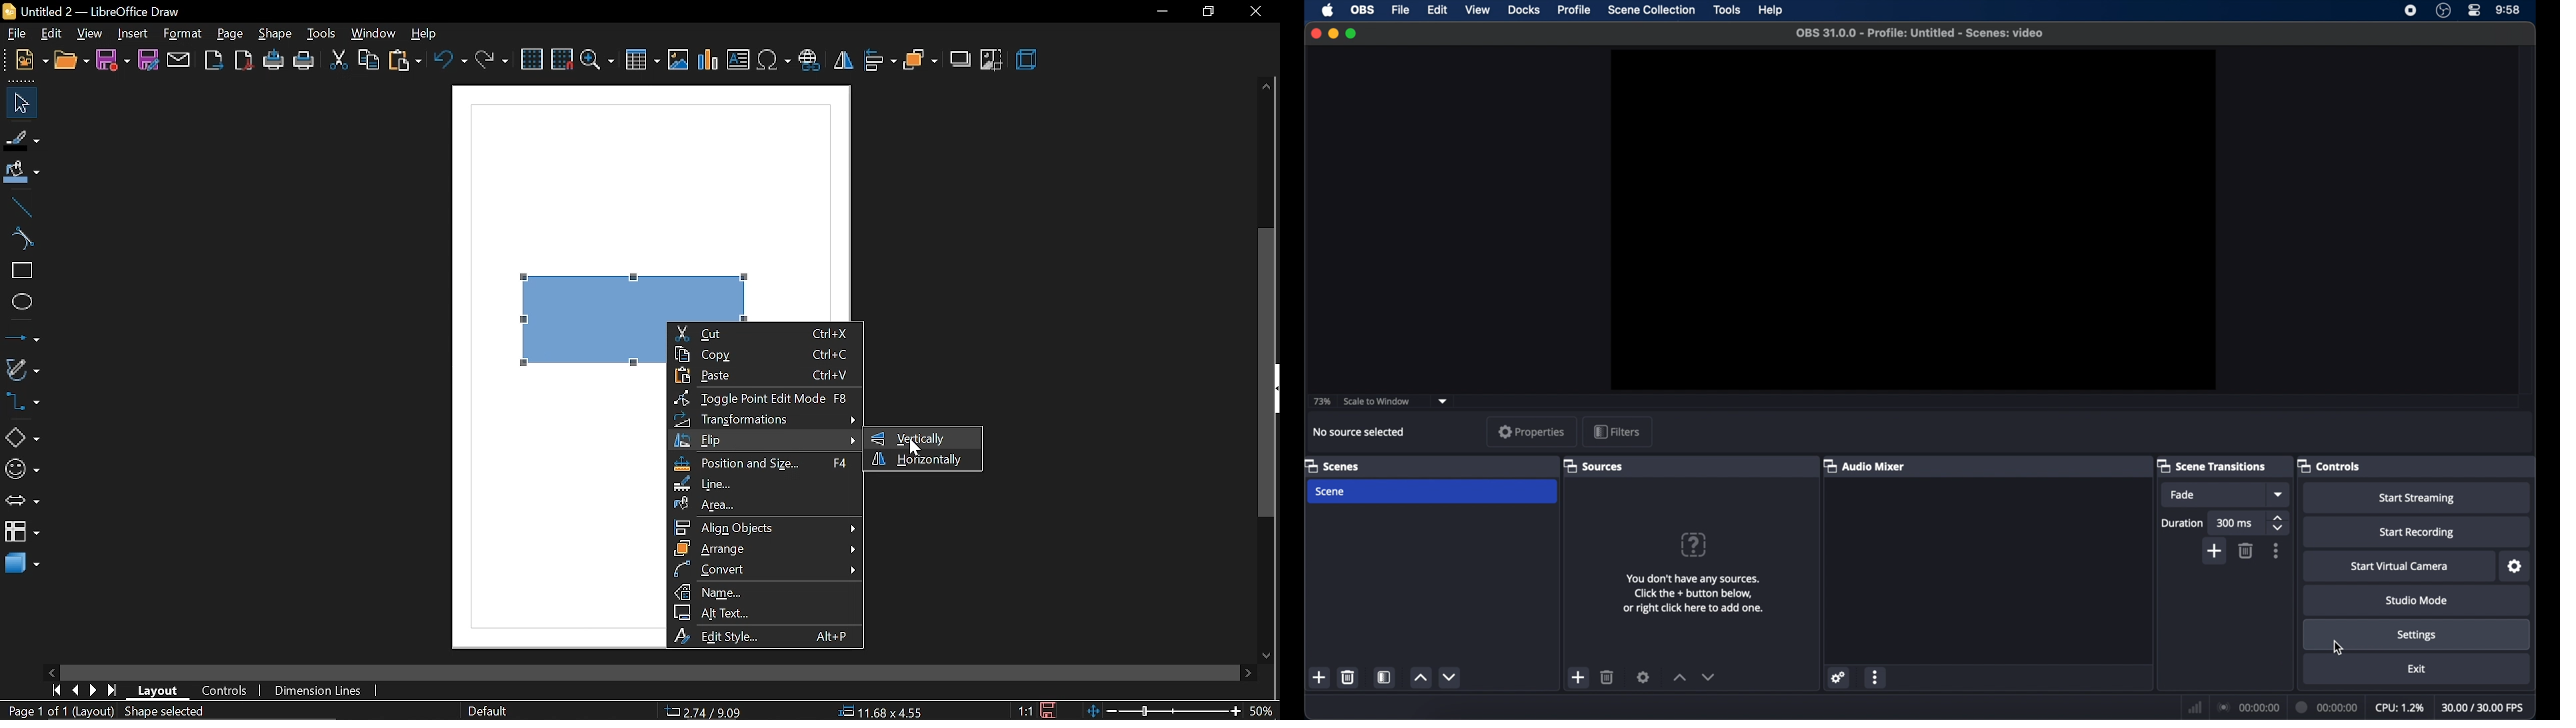 The width and height of the screenshot is (2576, 728). Describe the element at coordinates (22, 174) in the screenshot. I see `fill color` at that location.